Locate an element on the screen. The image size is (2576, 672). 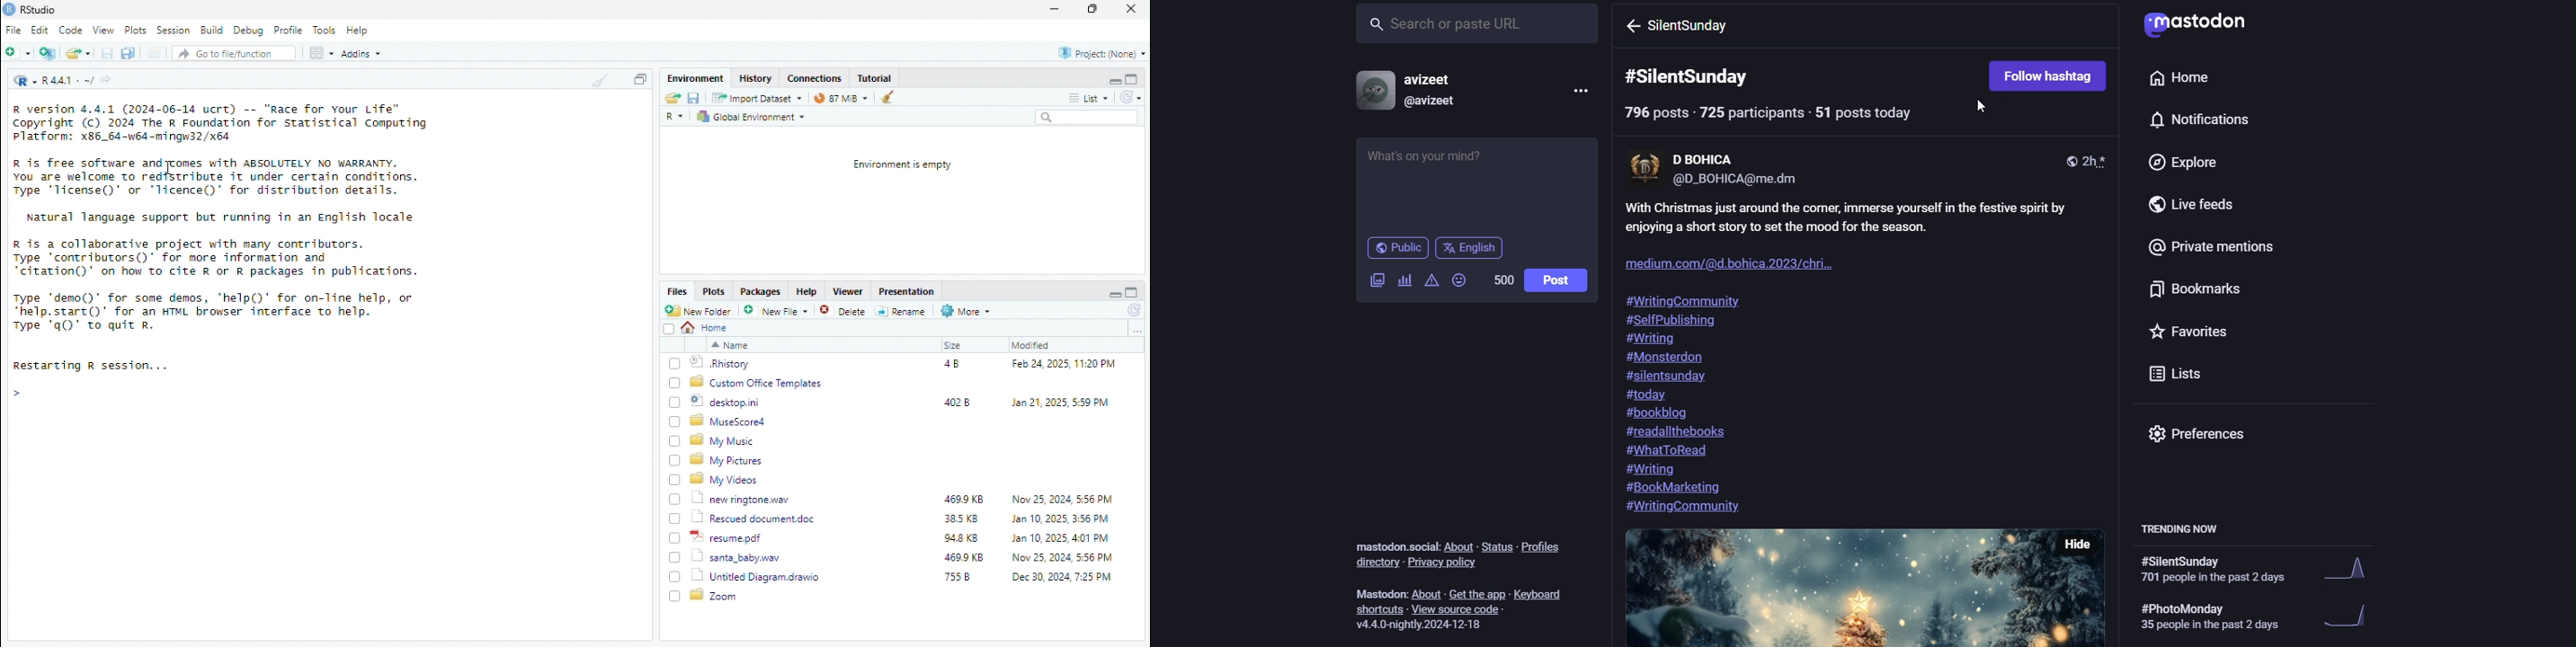
reload is located at coordinates (1130, 96).